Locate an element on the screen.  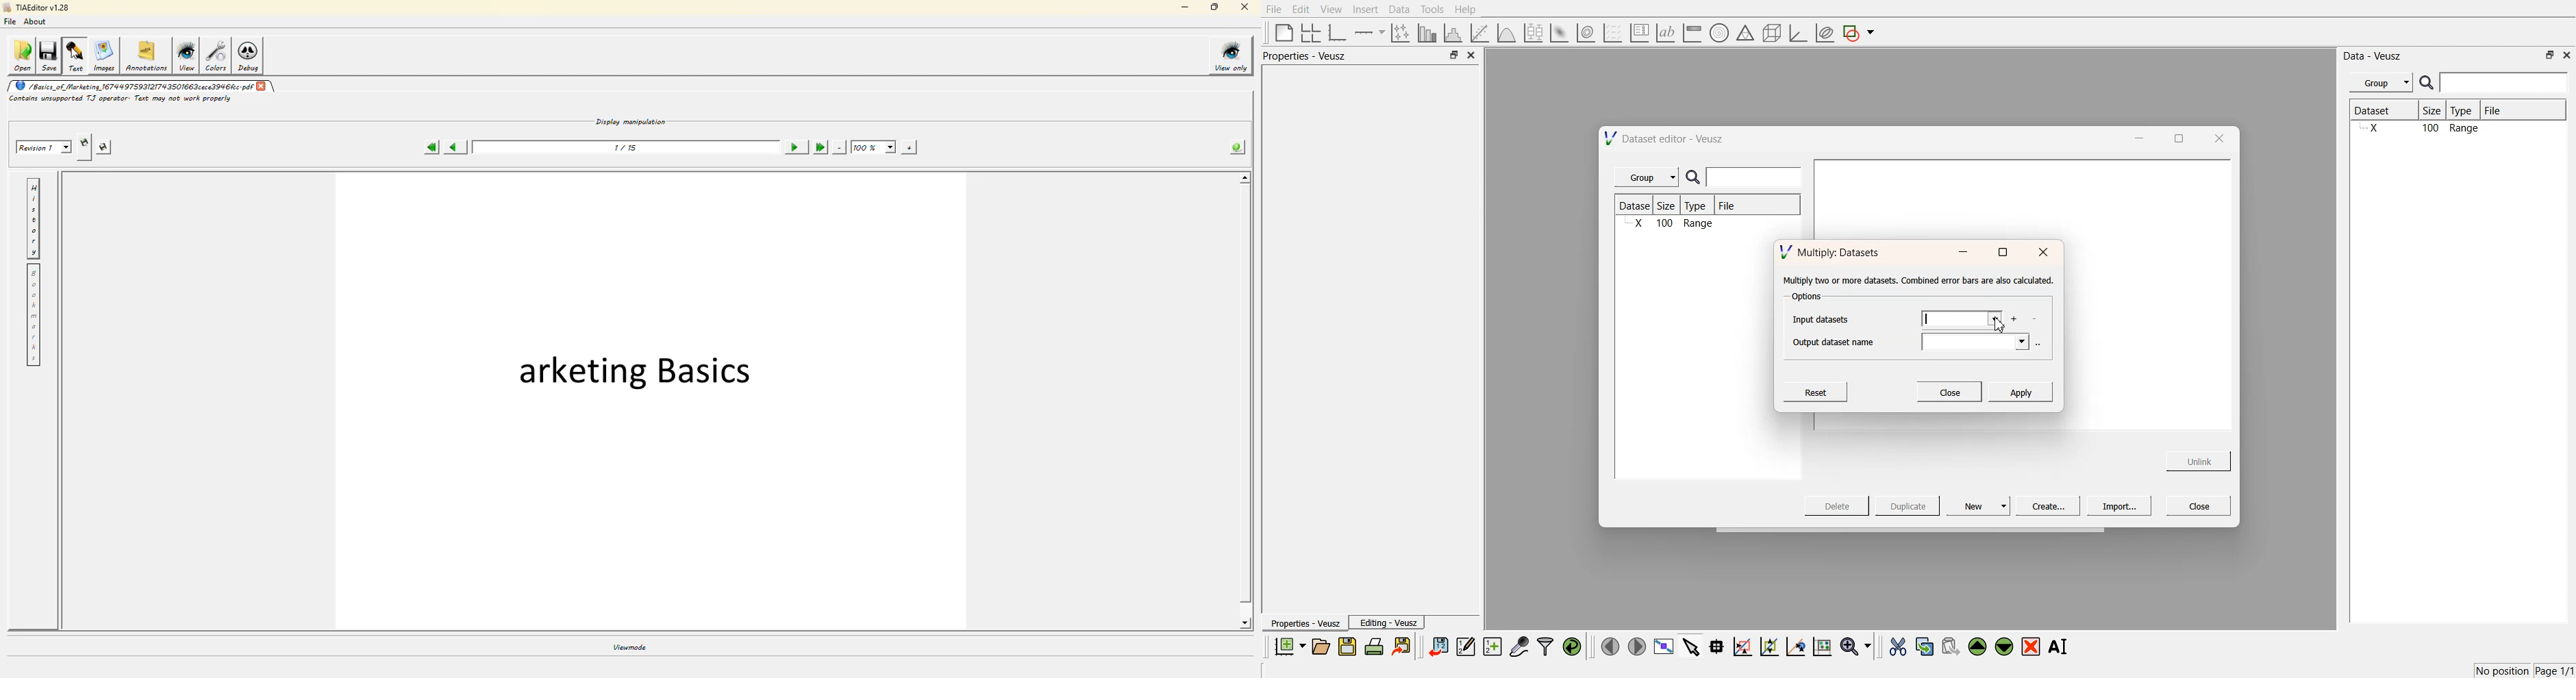
add an axis is located at coordinates (1371, 32).